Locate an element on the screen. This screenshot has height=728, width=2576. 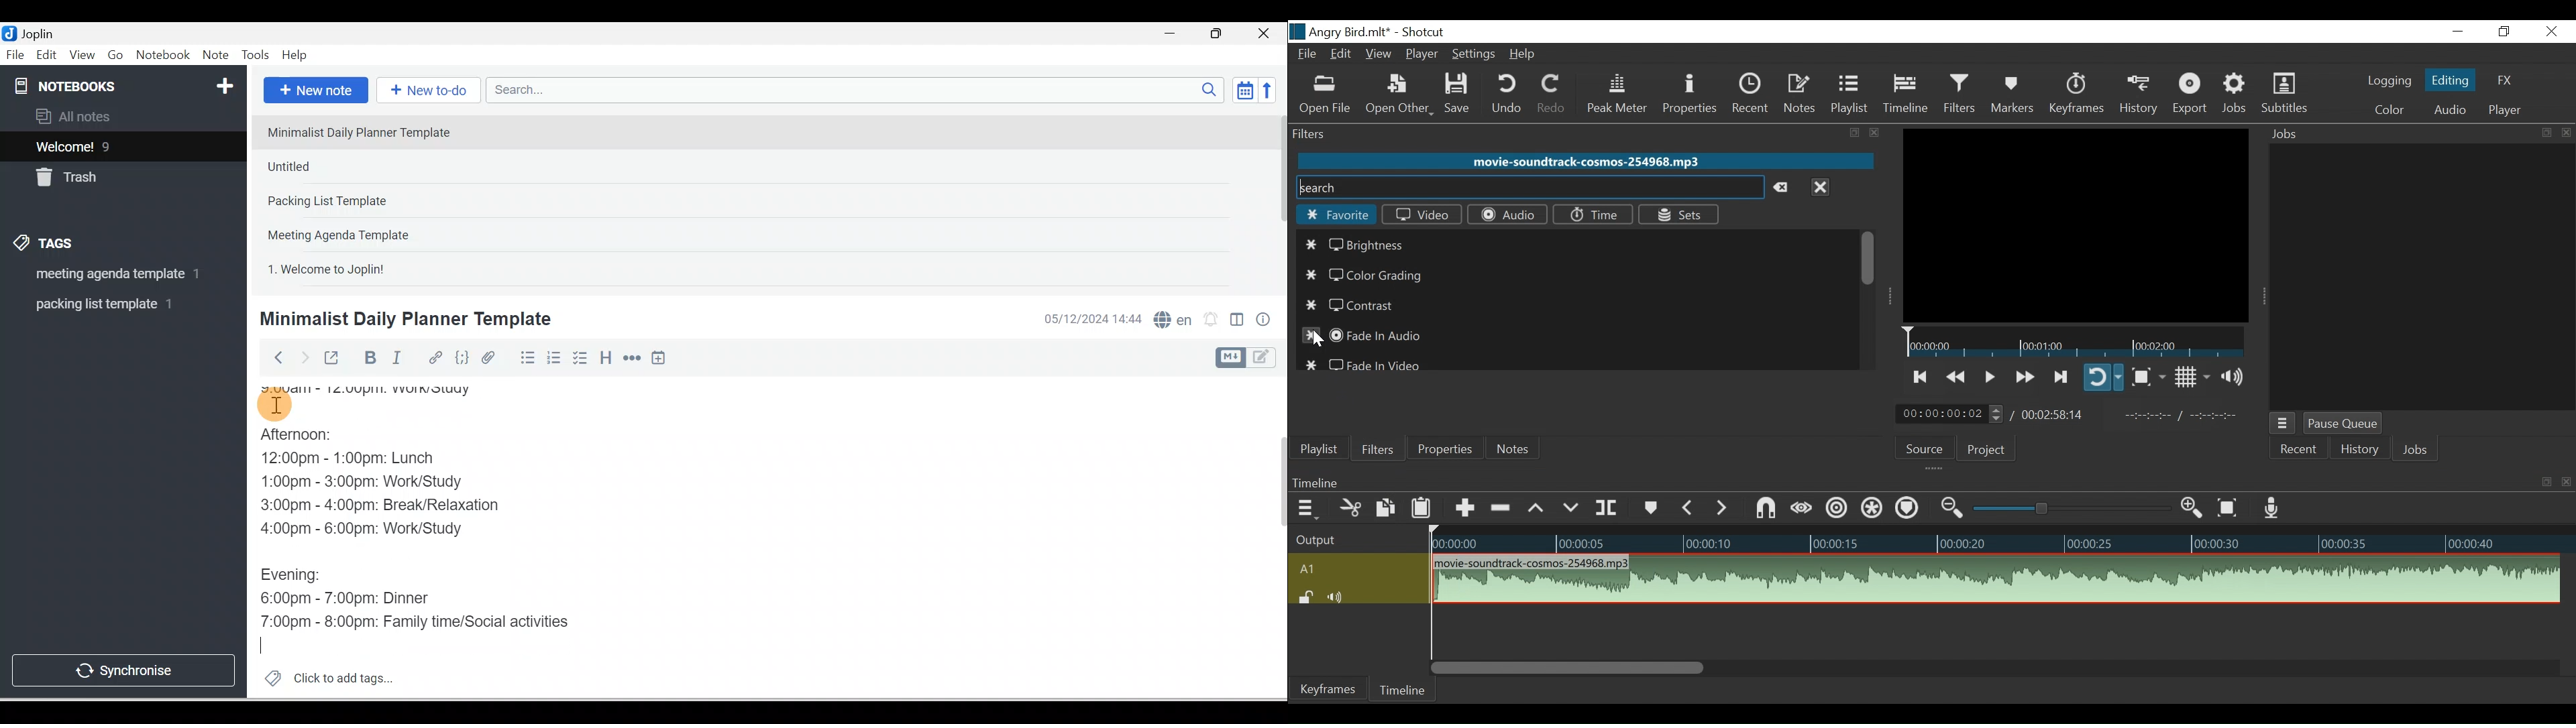
Toggle sort order is located at coordinates (1244, 89).